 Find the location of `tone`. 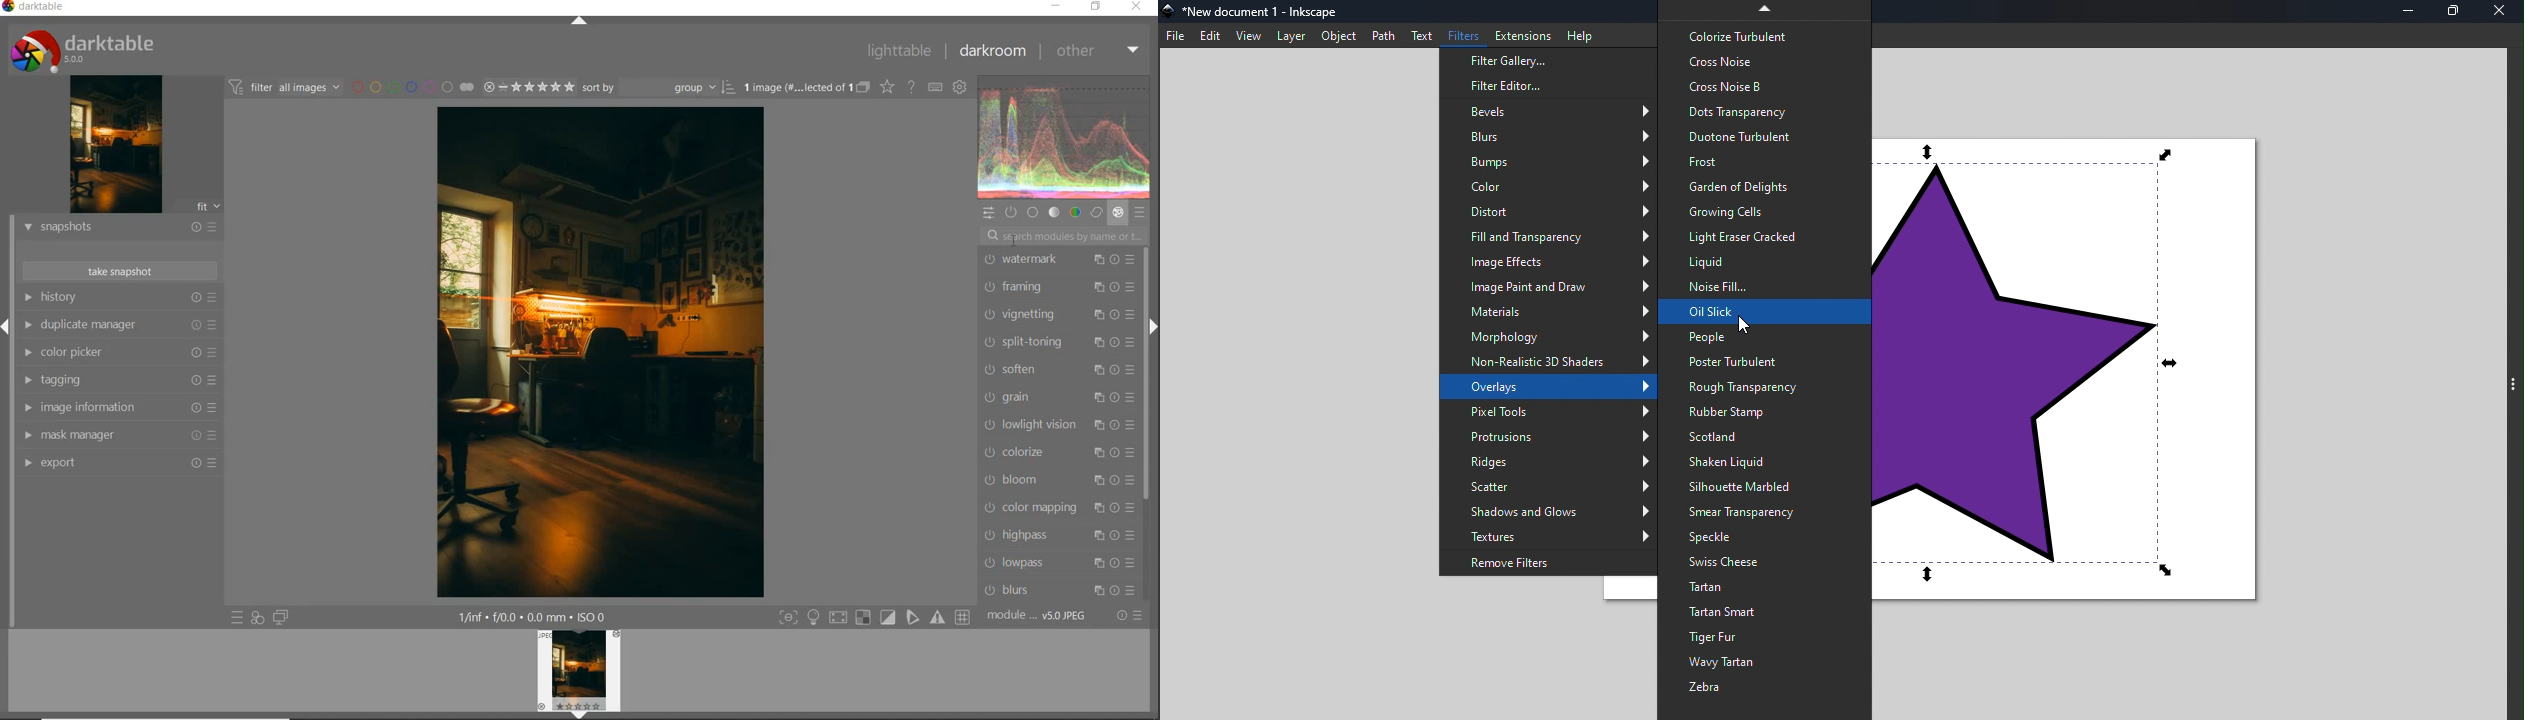

tone is located at coordinates (1054, 212).